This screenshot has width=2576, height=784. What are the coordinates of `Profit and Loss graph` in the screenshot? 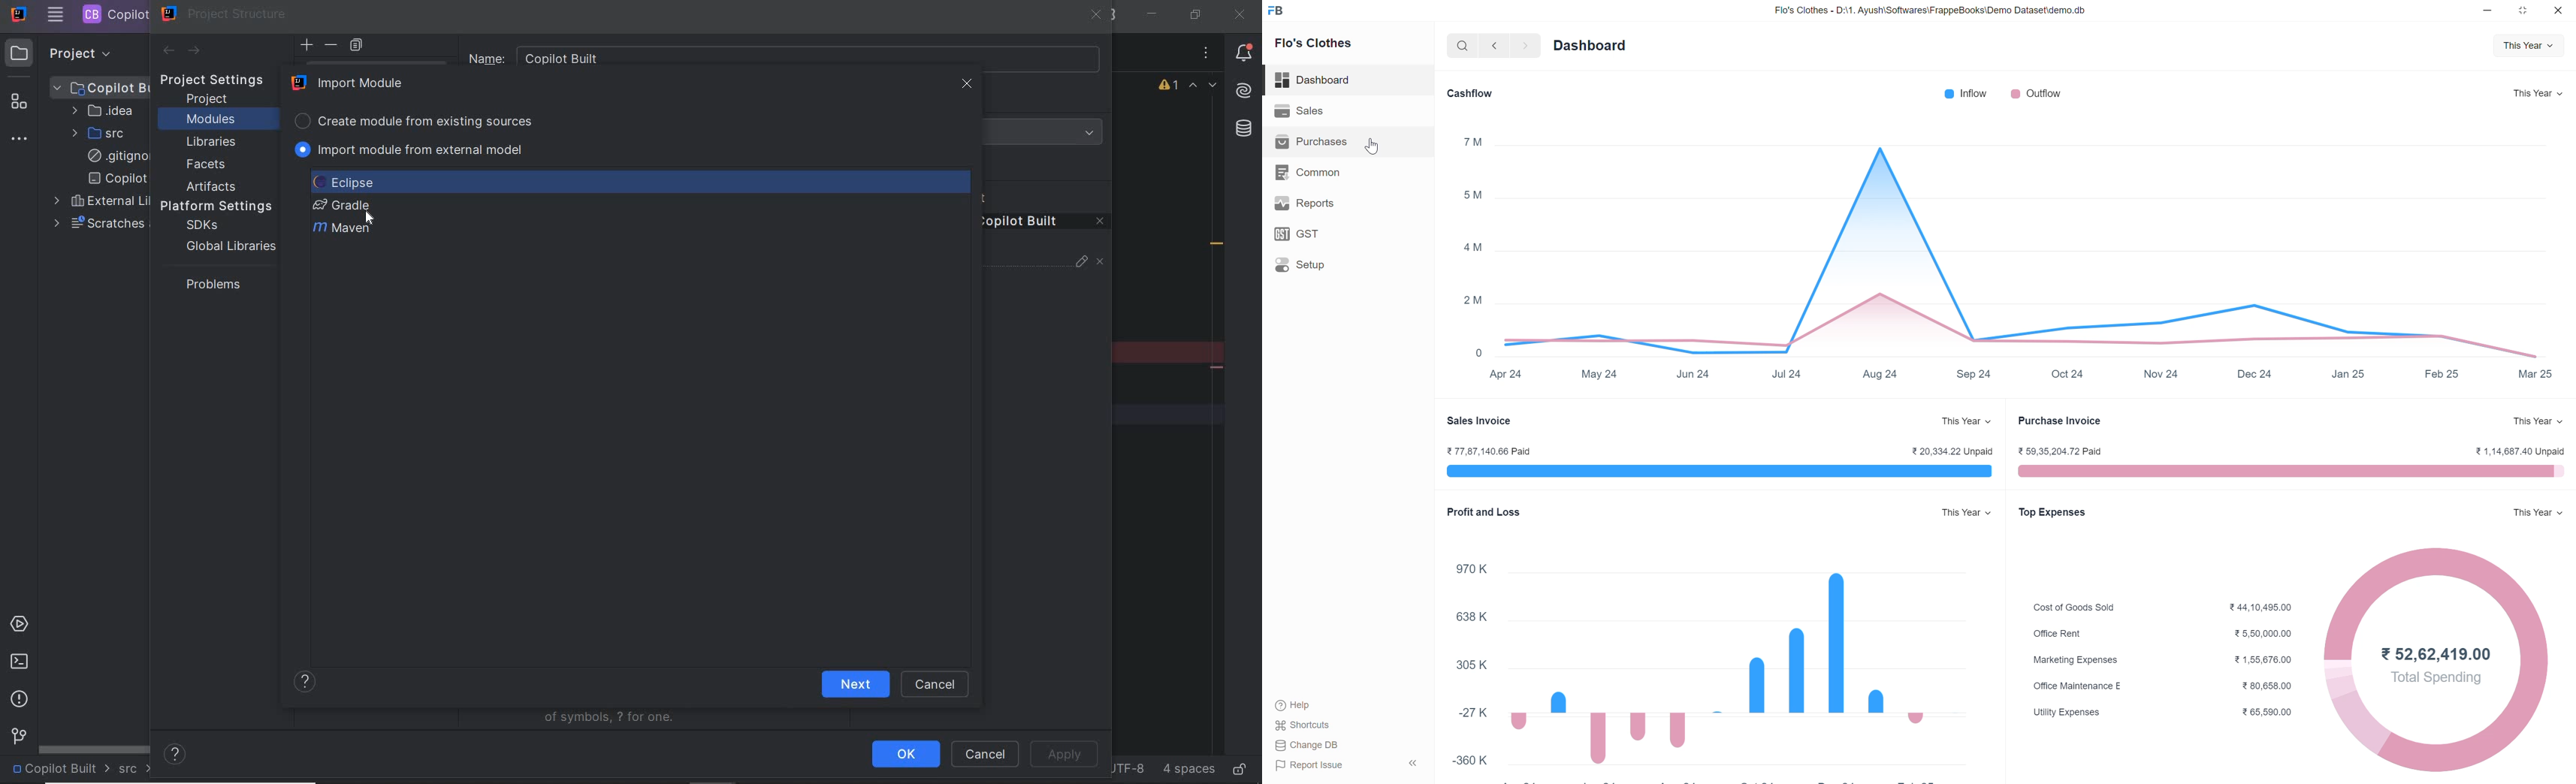 It's located at (1740, 659).